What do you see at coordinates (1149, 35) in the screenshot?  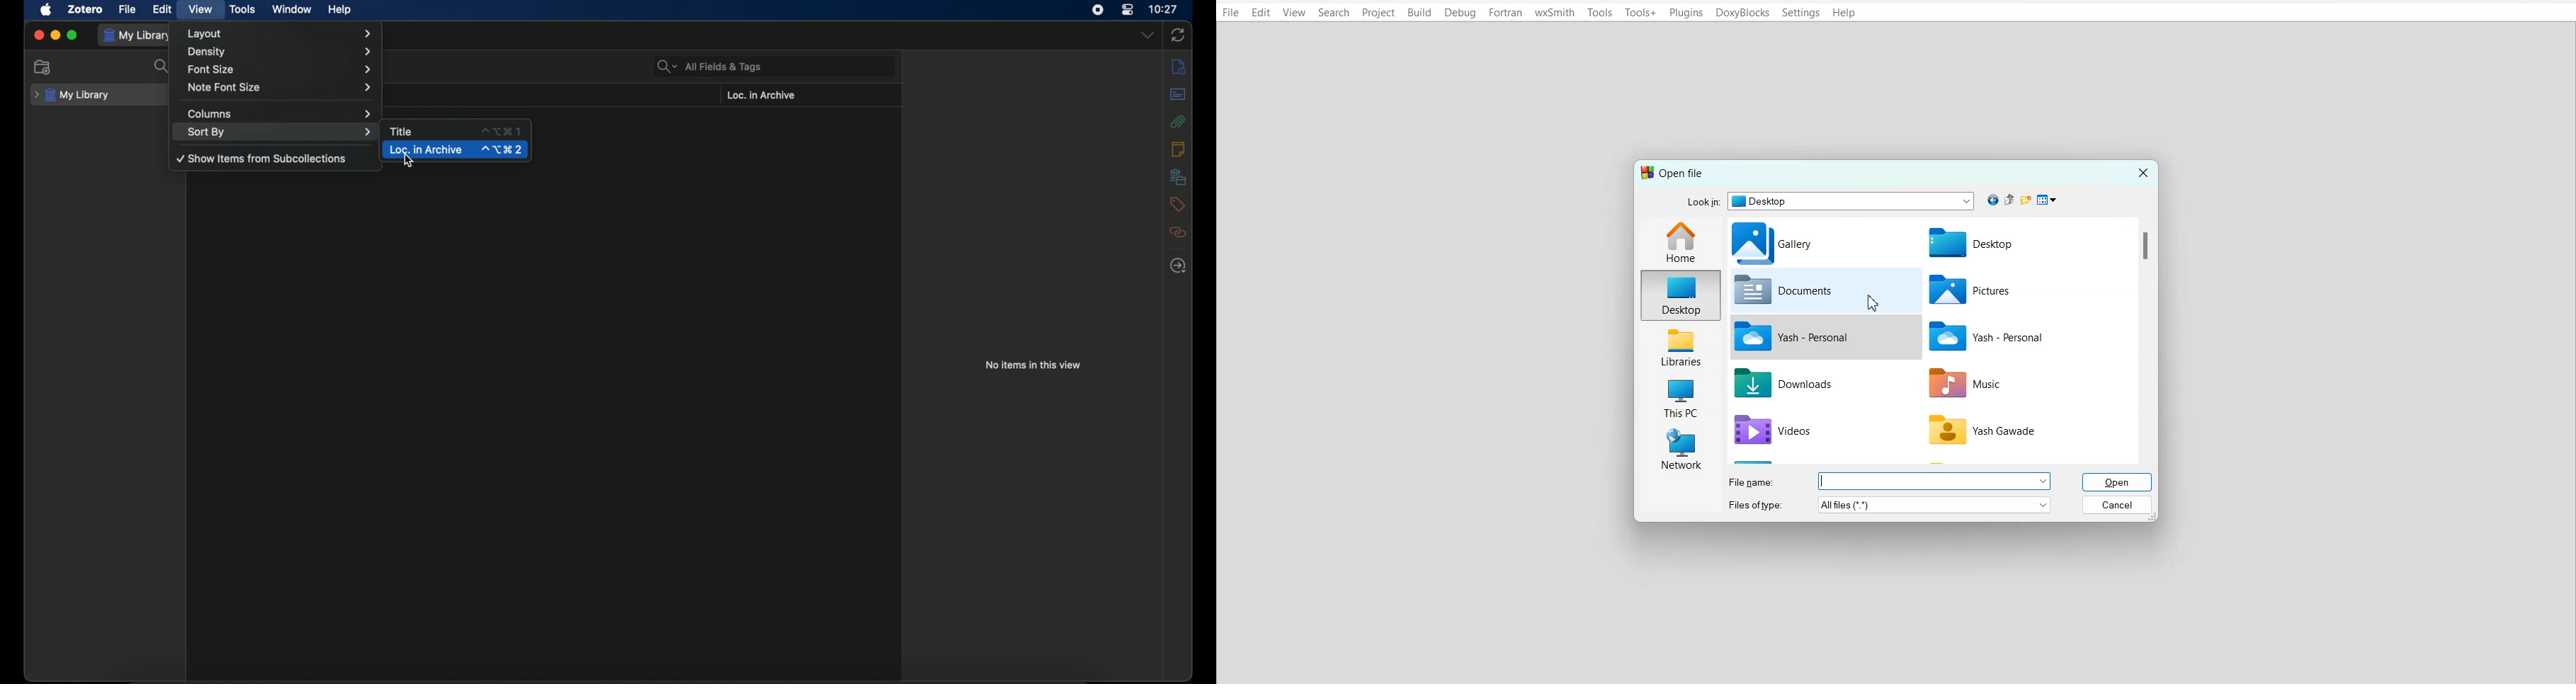 I see `dropdown` at bounding box center [1149, 35].